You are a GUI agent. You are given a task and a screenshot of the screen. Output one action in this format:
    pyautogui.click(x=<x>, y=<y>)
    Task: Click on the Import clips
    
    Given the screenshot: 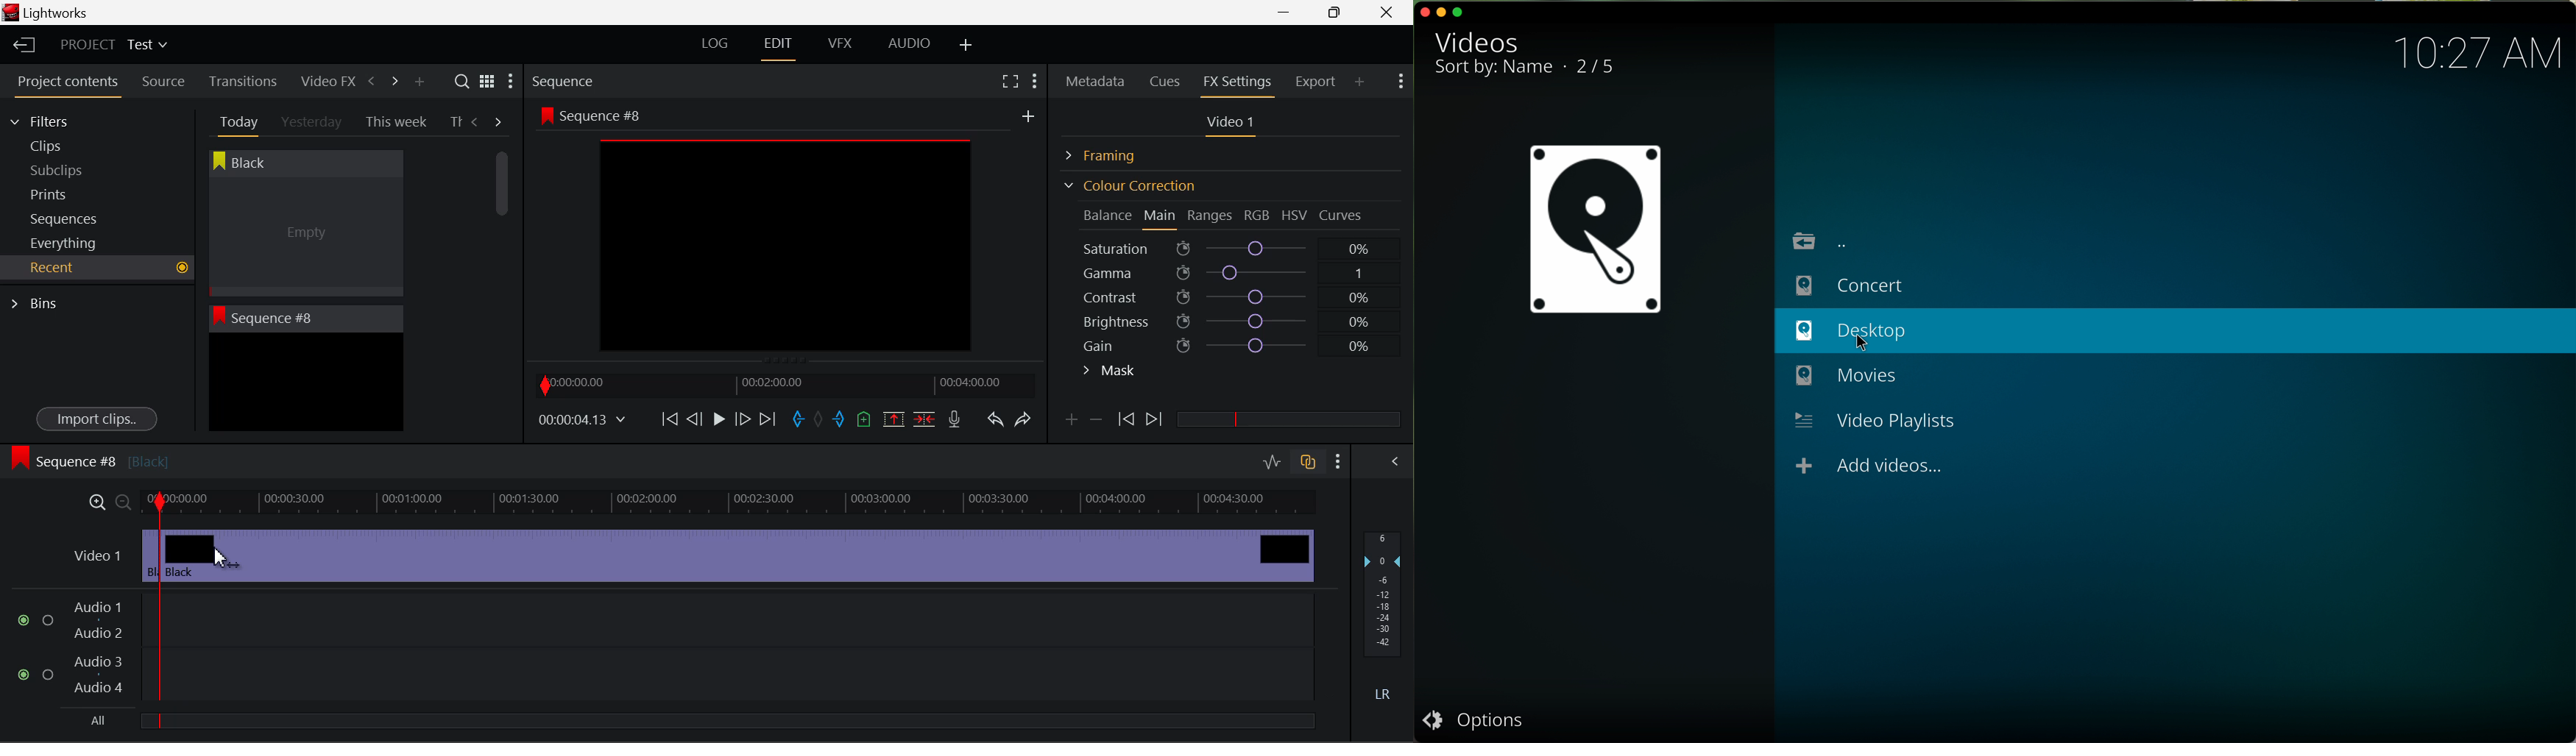 What is the action you would take?
    pyautogui.click(x=96, y=420)
    